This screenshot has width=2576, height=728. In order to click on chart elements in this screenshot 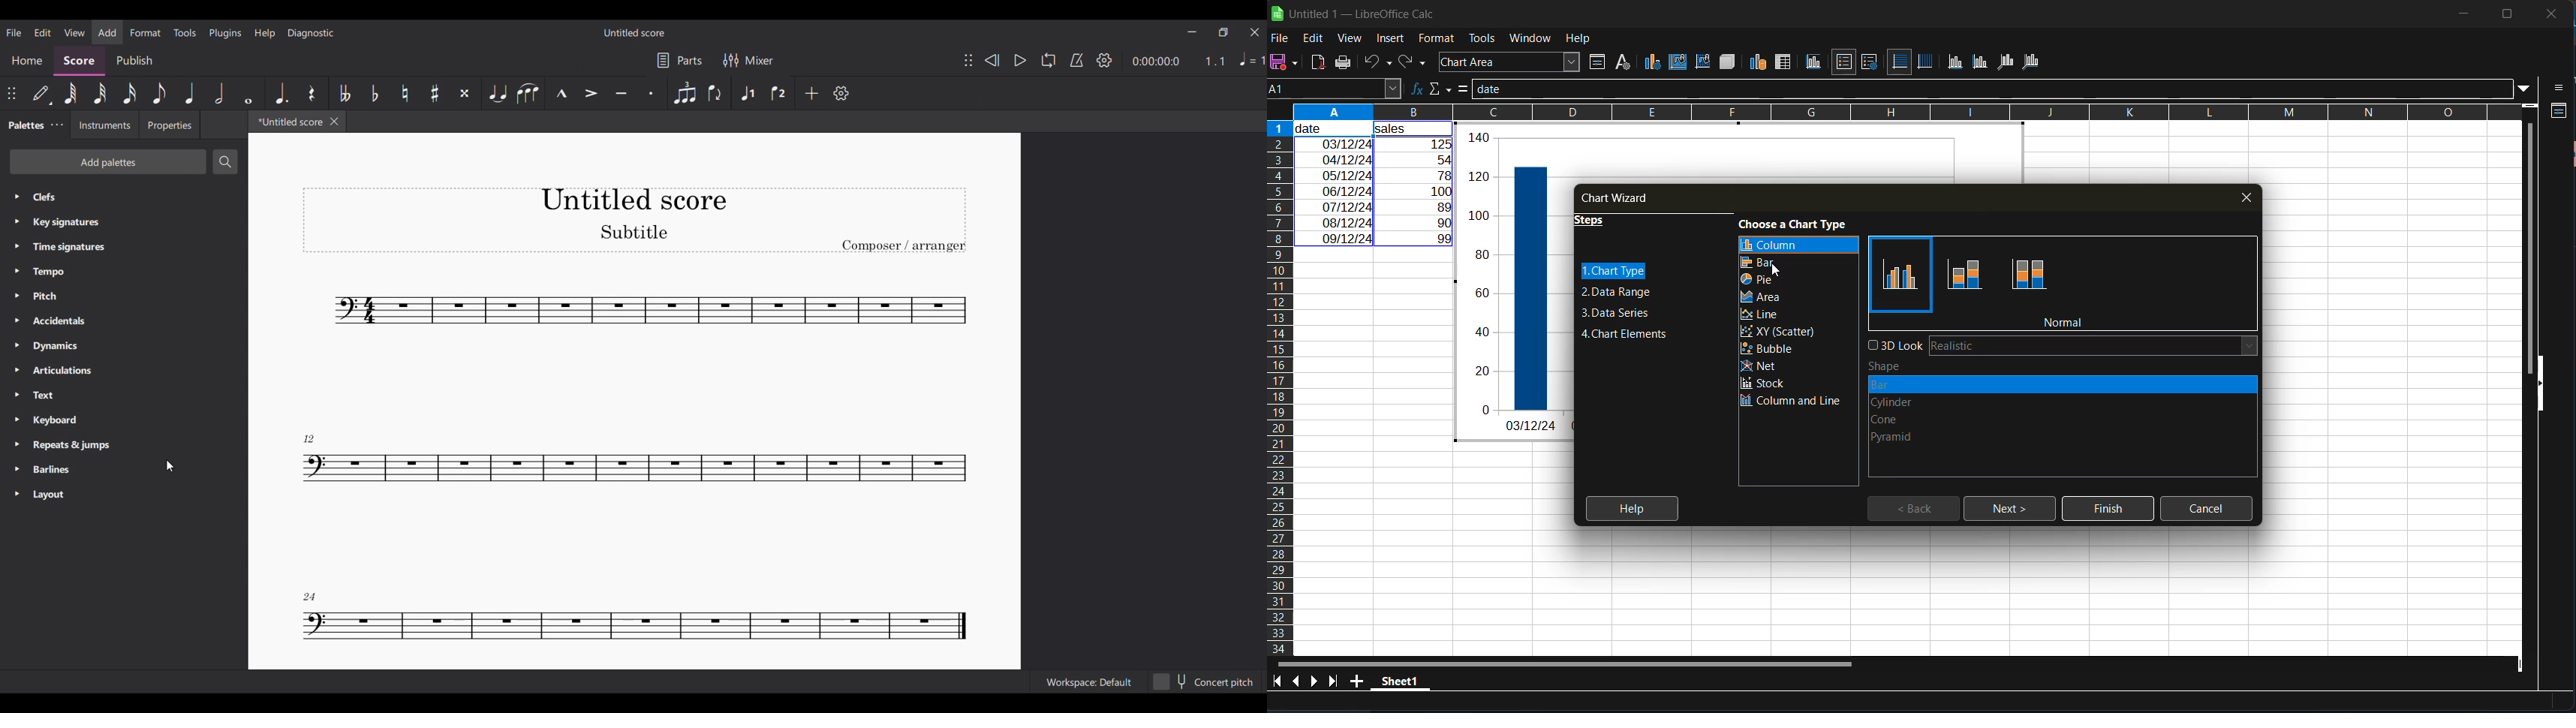, I will do `click(1624, 335)`.